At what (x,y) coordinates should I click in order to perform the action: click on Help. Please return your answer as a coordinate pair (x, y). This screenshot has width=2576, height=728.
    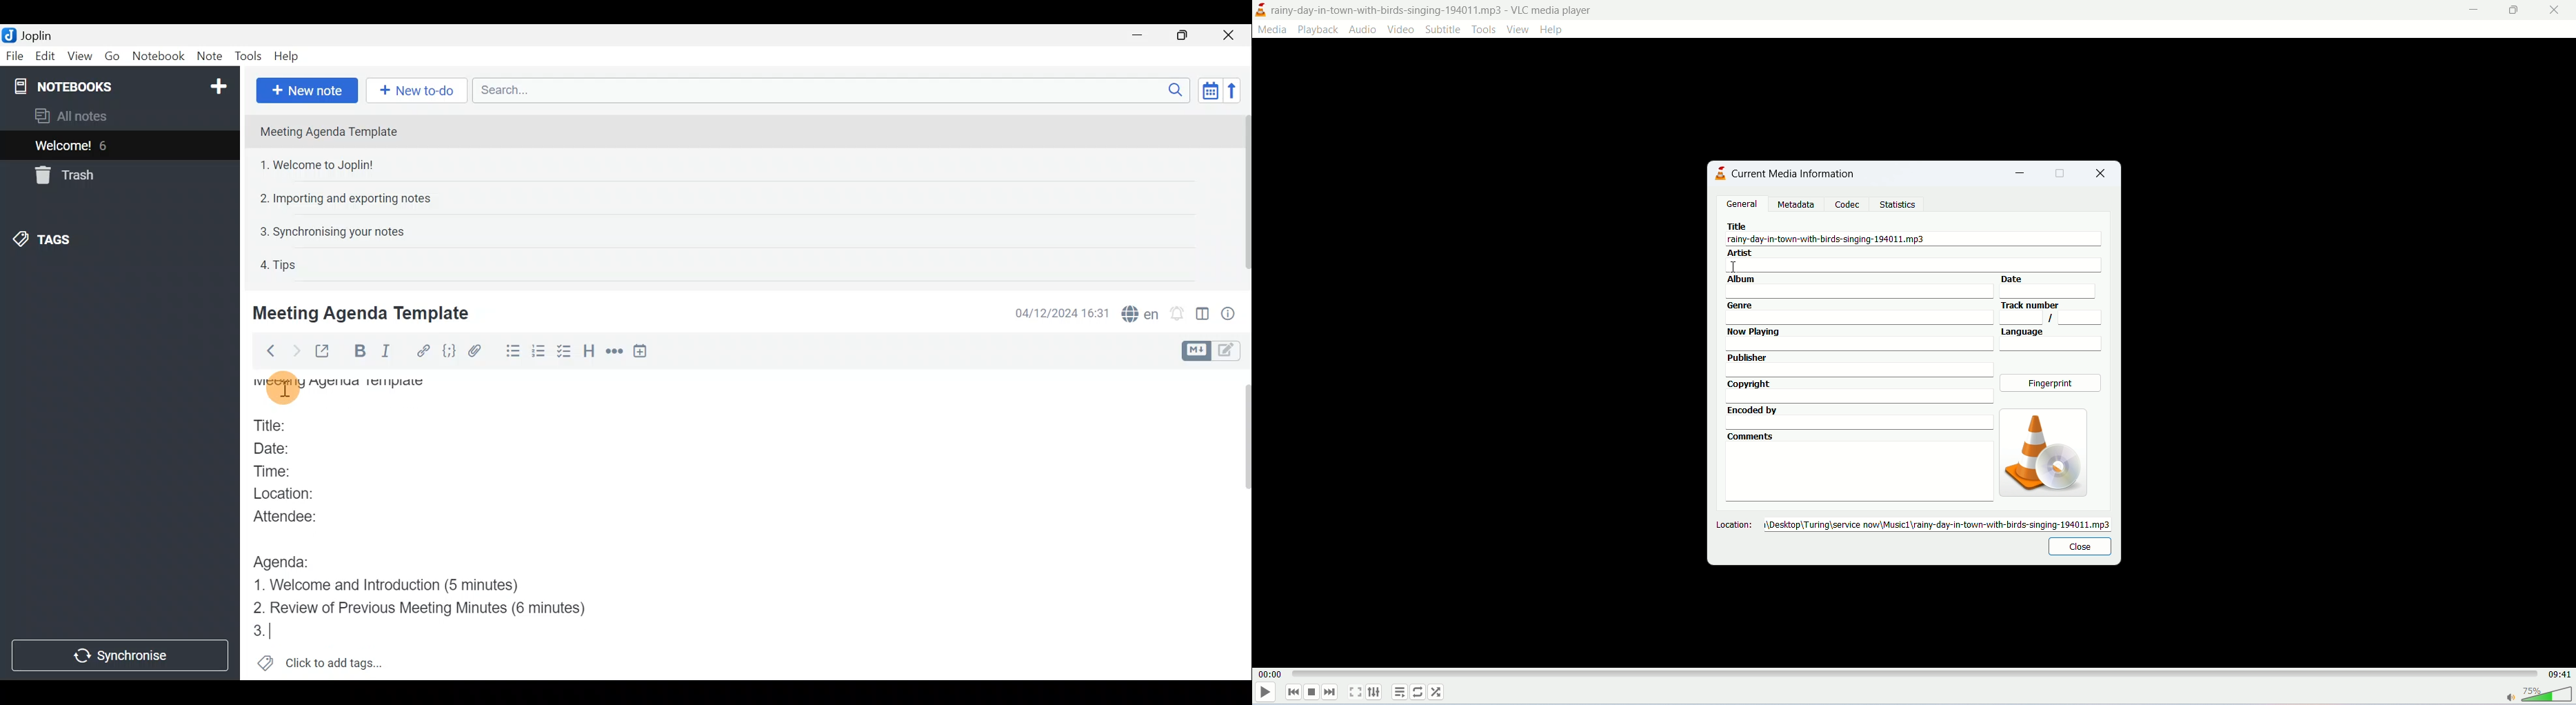
    Looking at the image, I should click on (289, 56).